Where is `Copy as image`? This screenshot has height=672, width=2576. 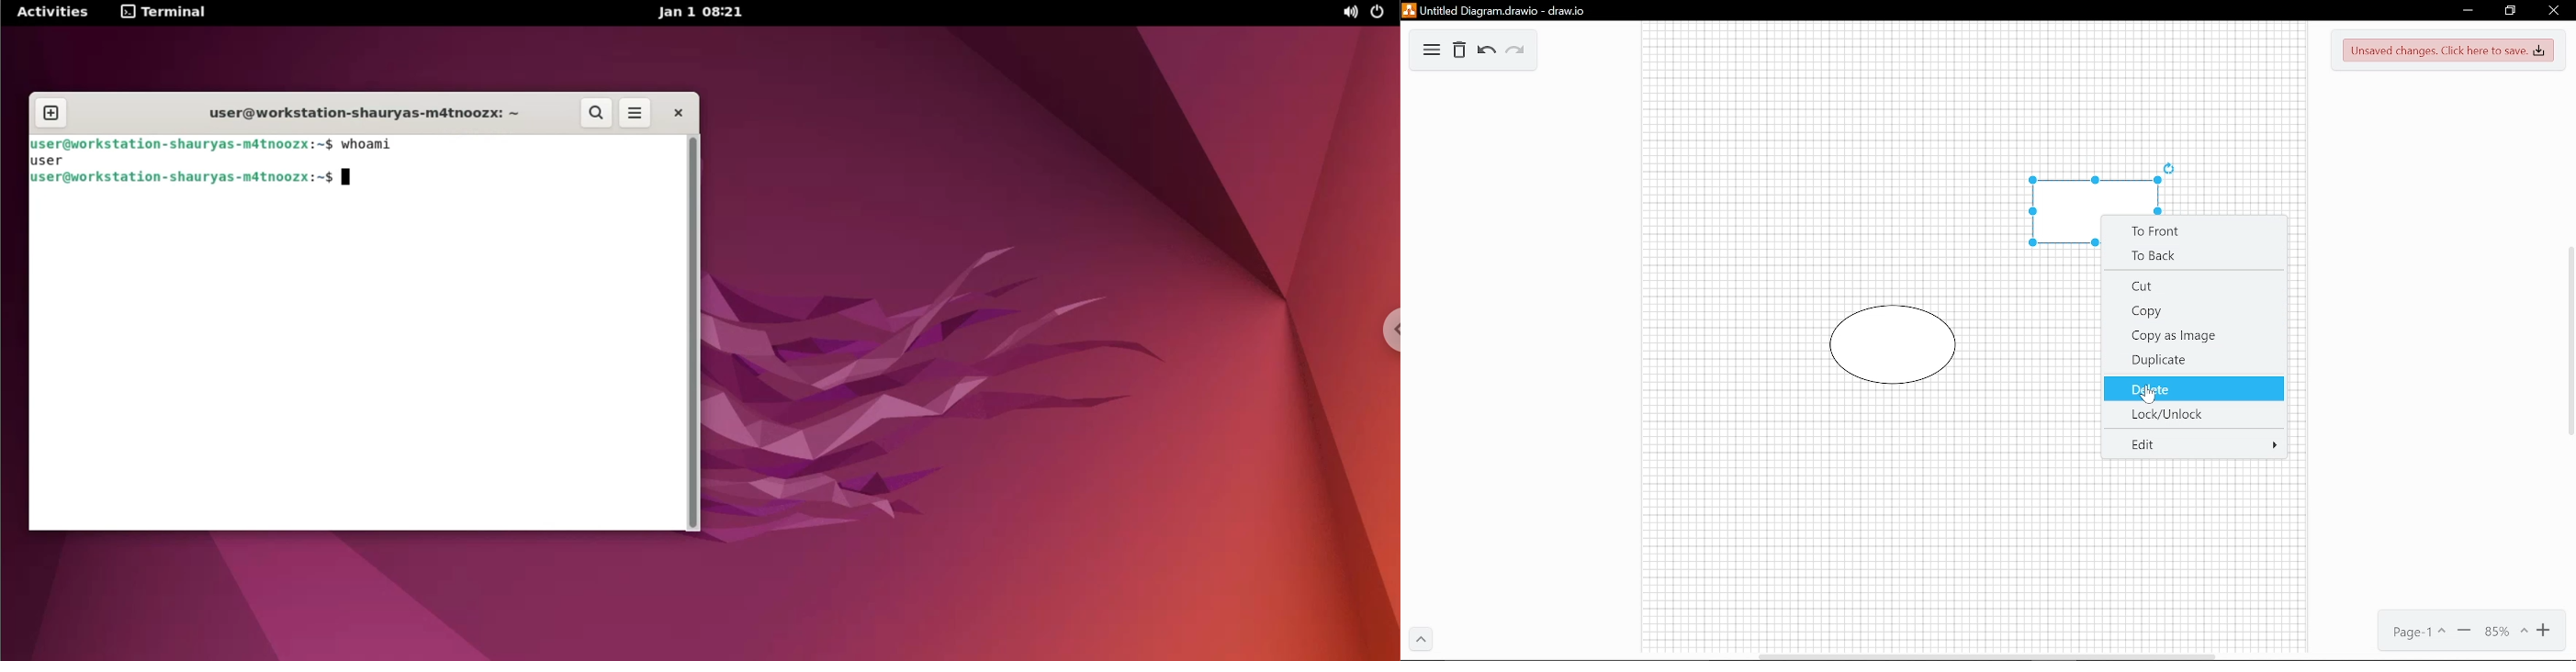 Copy as image is located at coordinates (2194, 334).